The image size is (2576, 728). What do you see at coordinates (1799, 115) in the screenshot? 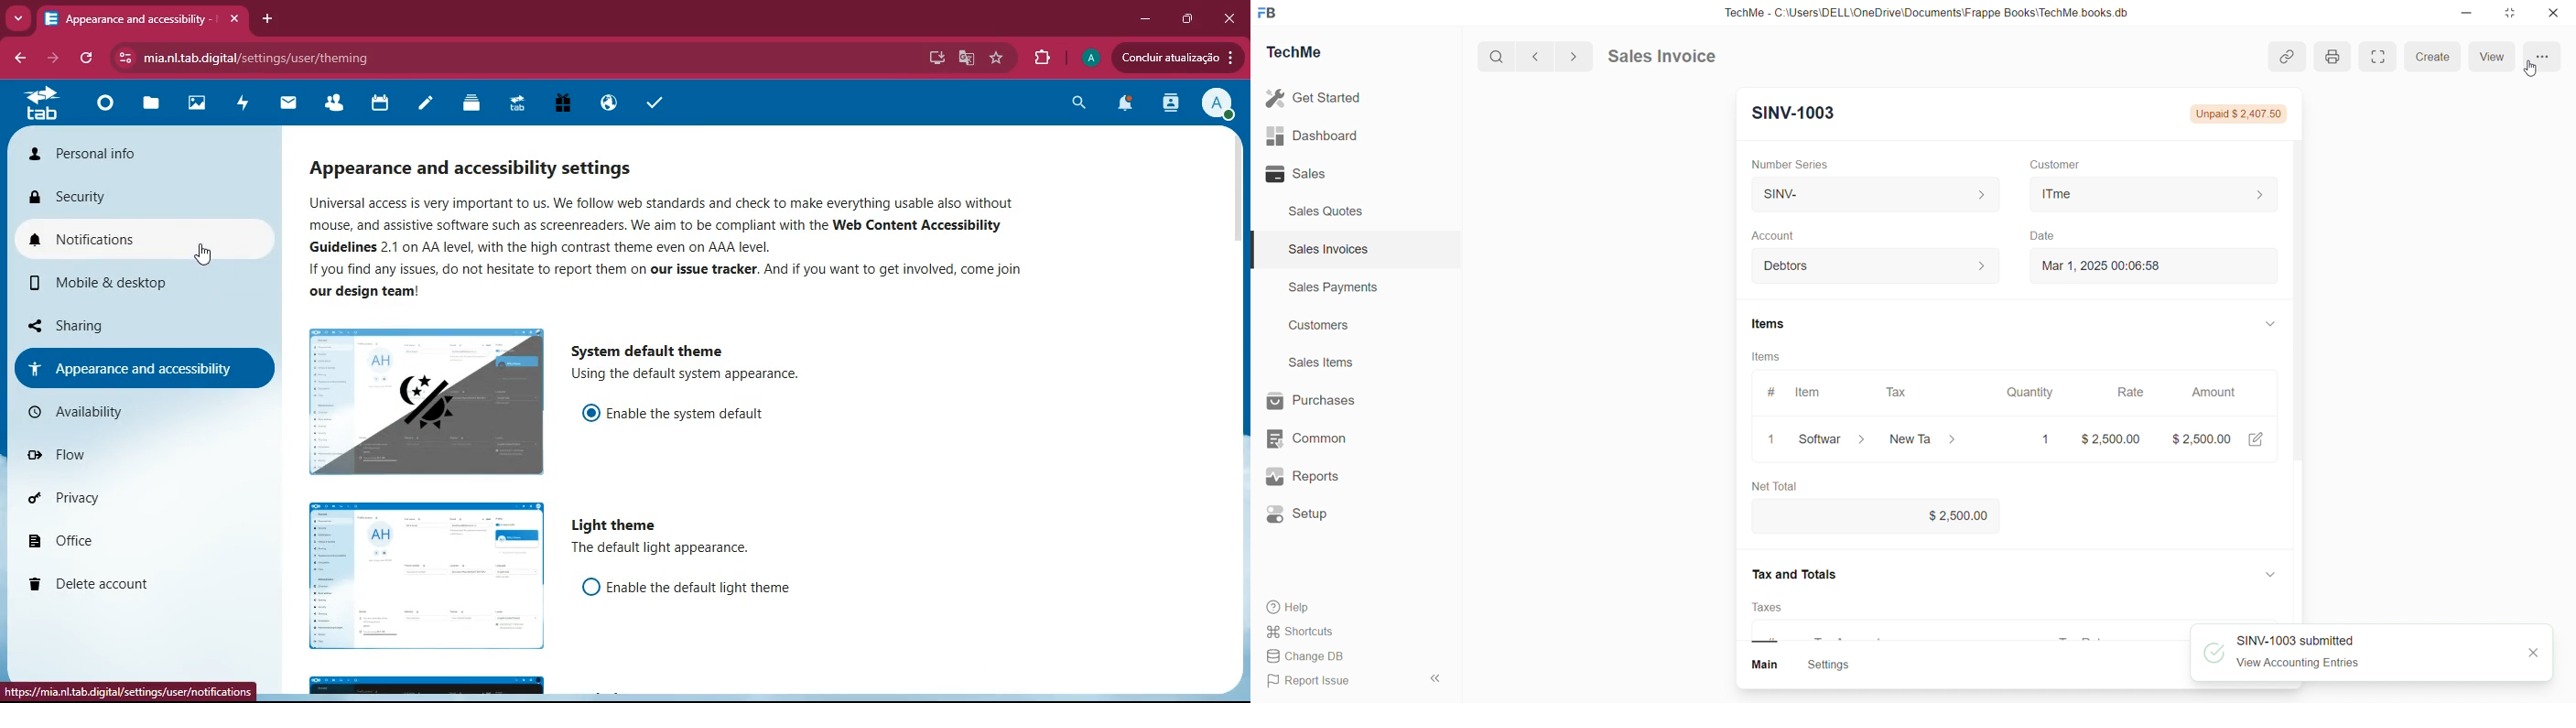
I see `SINV-1003` at bounding box center [1799, 115].